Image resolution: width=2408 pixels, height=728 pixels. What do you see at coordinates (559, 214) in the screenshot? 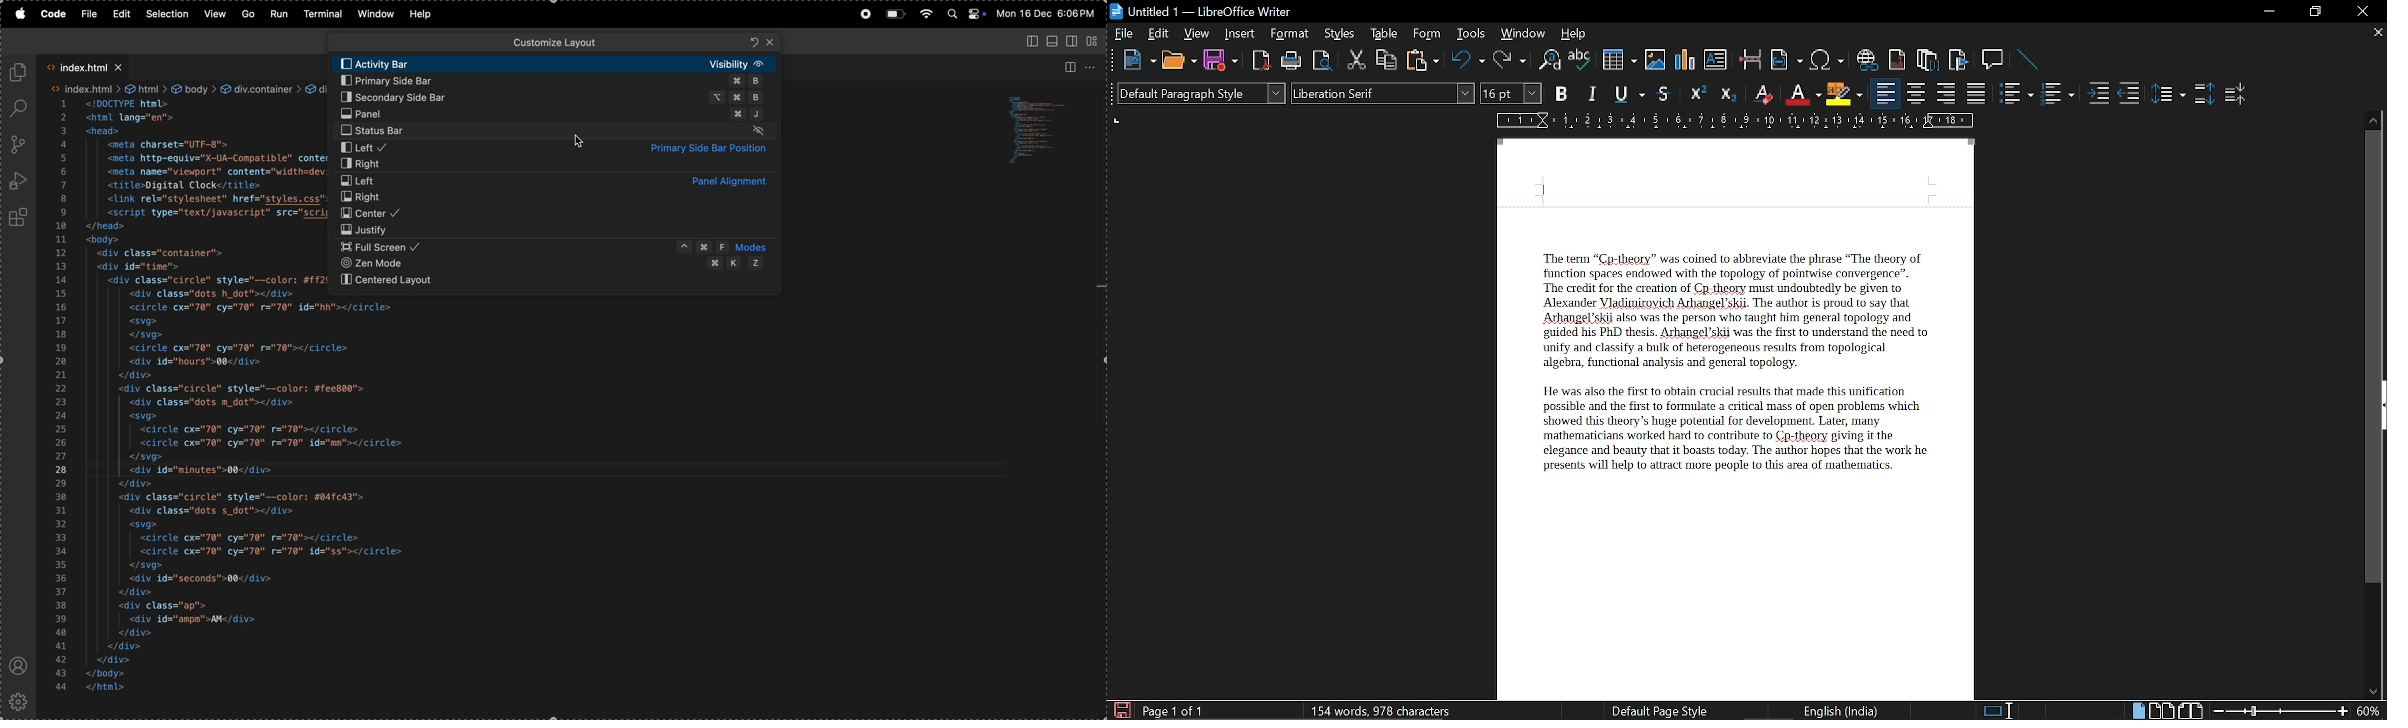
I see `center` at bounding box center [559, 214].